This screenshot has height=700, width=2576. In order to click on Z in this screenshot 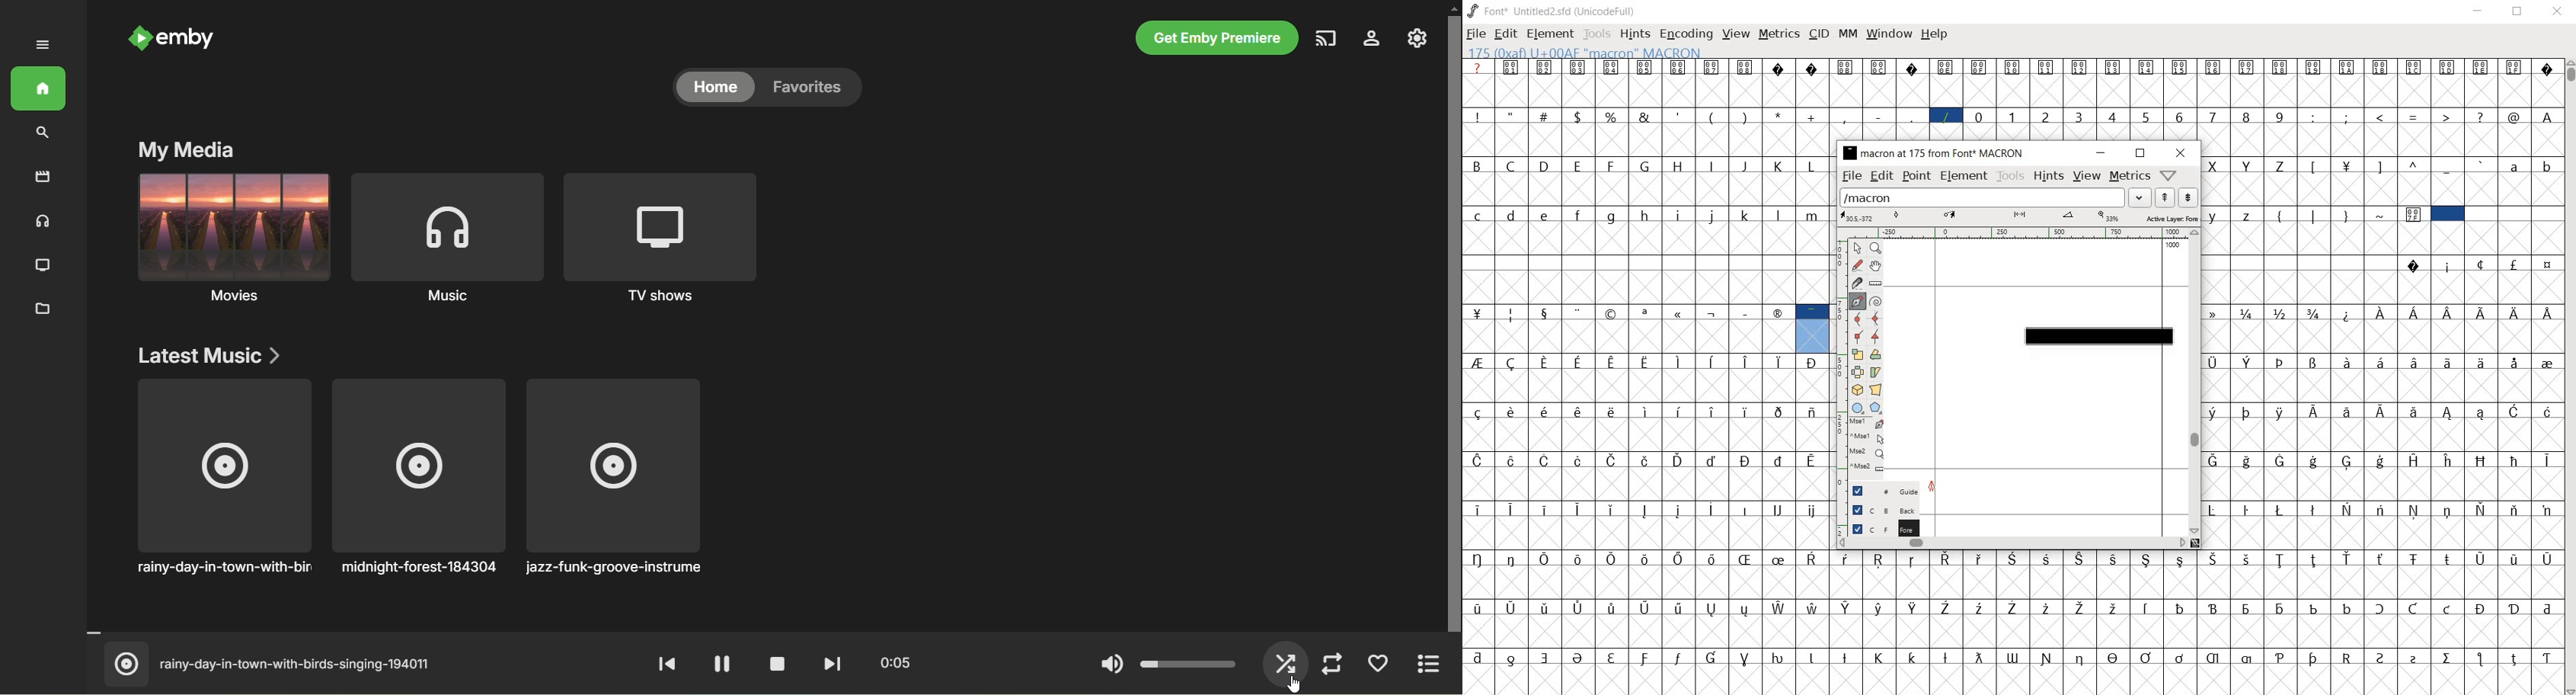, I will do `click(2281, 165)`.